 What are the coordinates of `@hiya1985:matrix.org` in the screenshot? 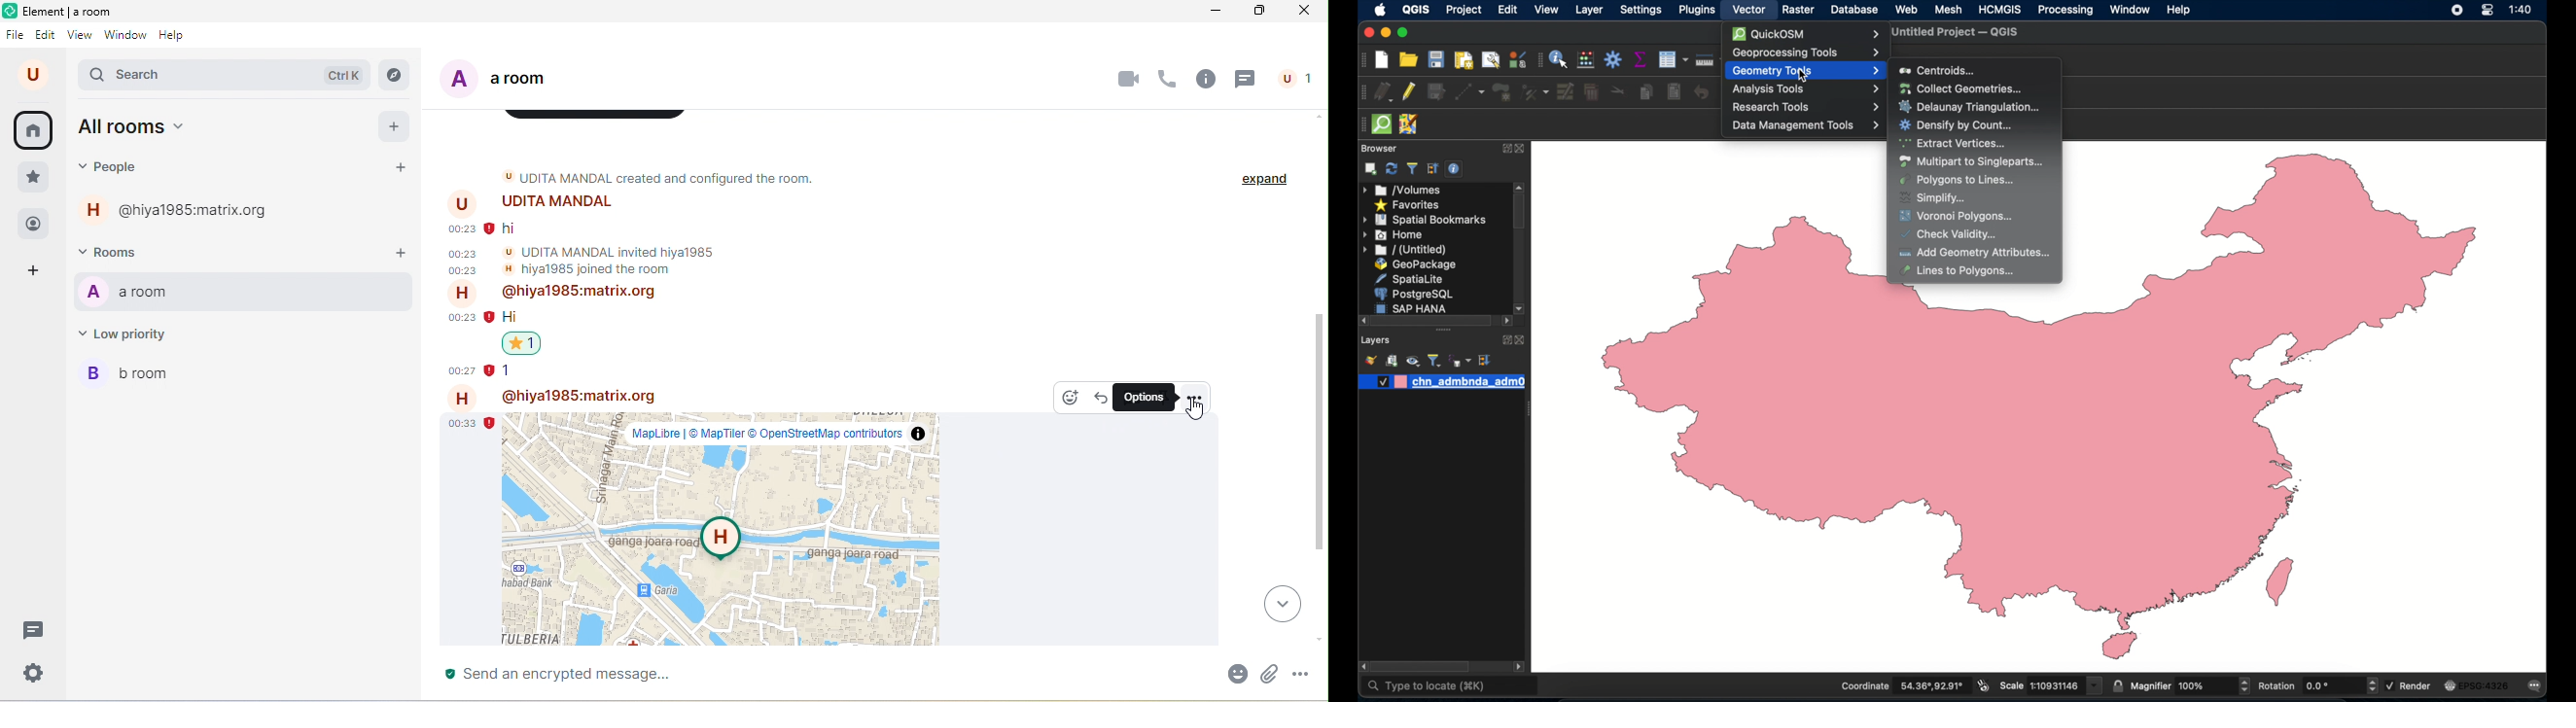 It's located at (182, 209).